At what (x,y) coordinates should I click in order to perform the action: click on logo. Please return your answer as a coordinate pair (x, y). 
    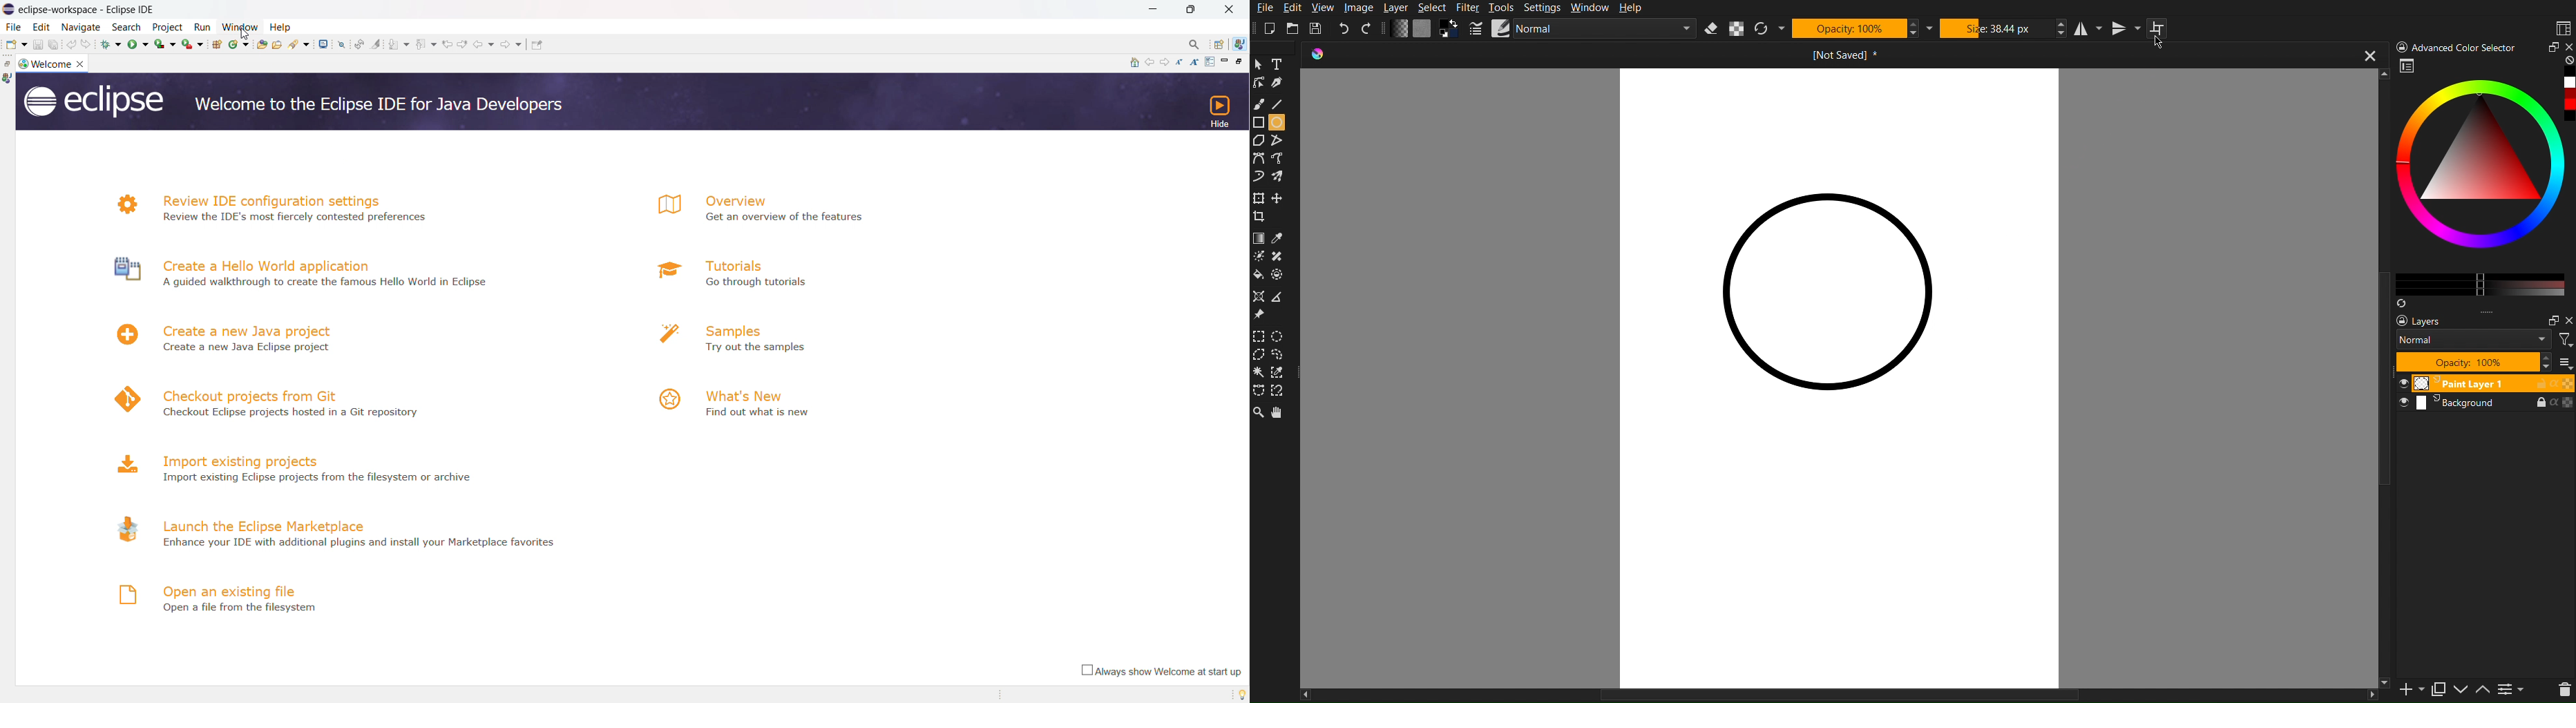
    Looking at the image, I should click on (667, 399).